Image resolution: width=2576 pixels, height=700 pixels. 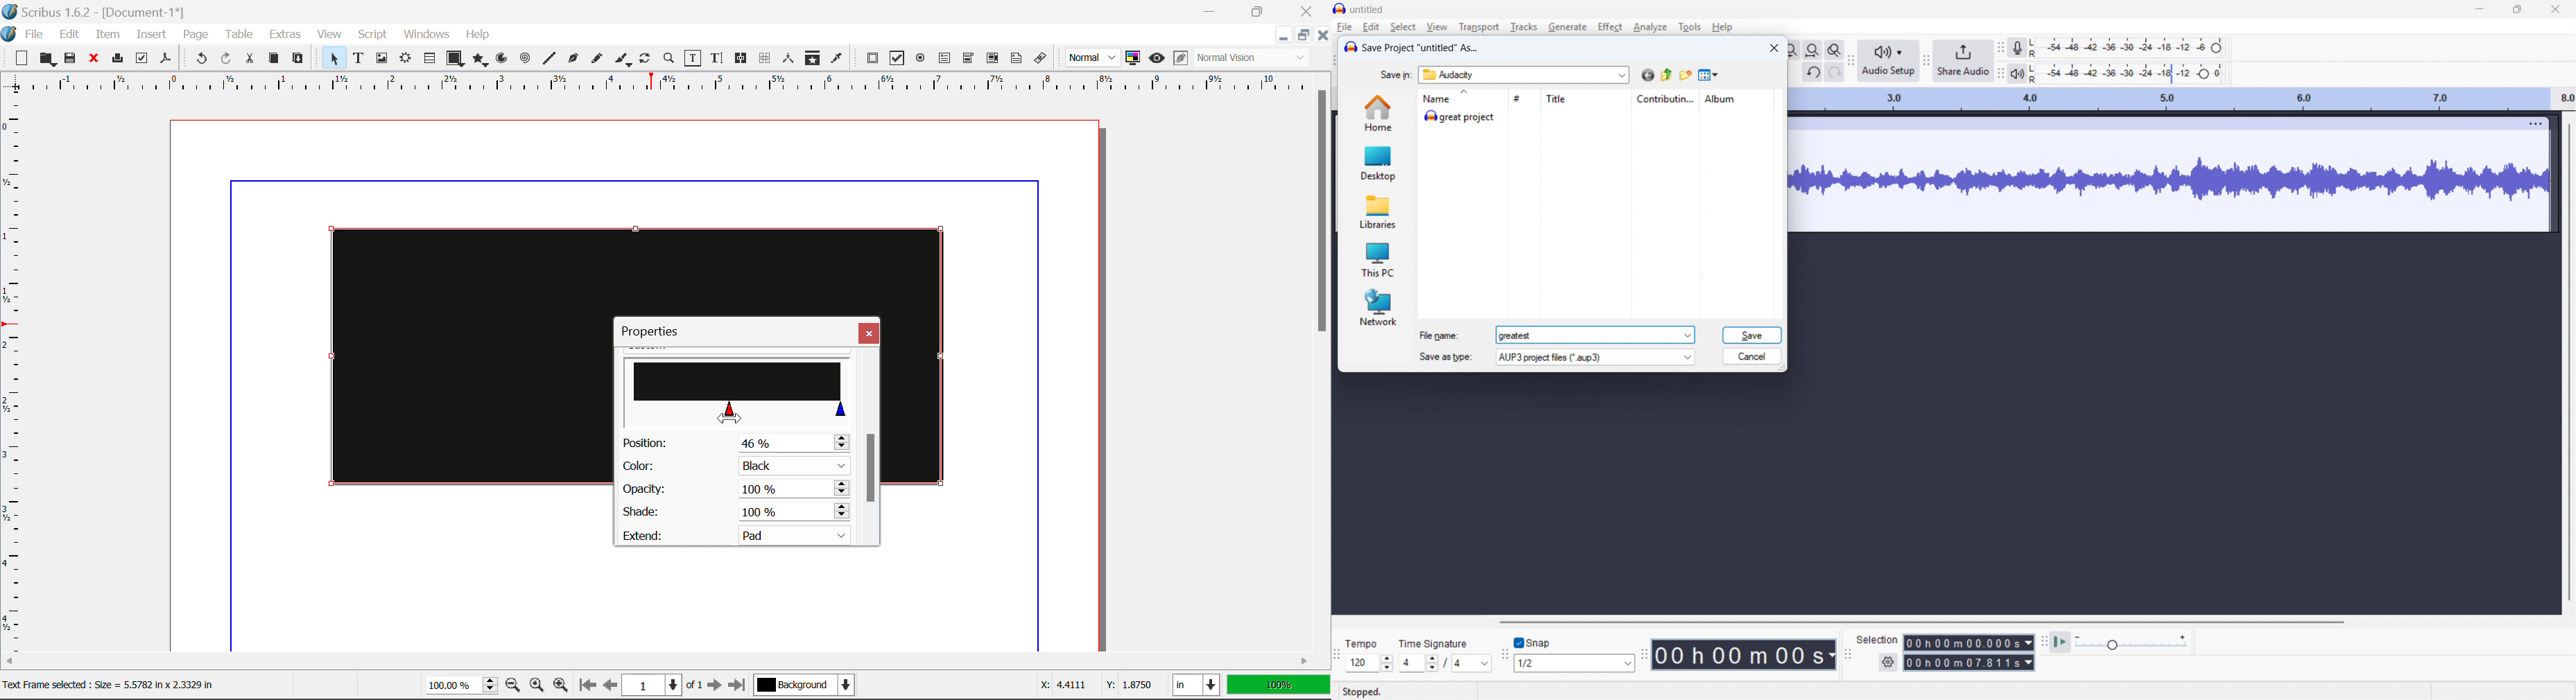 I want to click on Toggle Color Management, so click(x=1133, y=58).